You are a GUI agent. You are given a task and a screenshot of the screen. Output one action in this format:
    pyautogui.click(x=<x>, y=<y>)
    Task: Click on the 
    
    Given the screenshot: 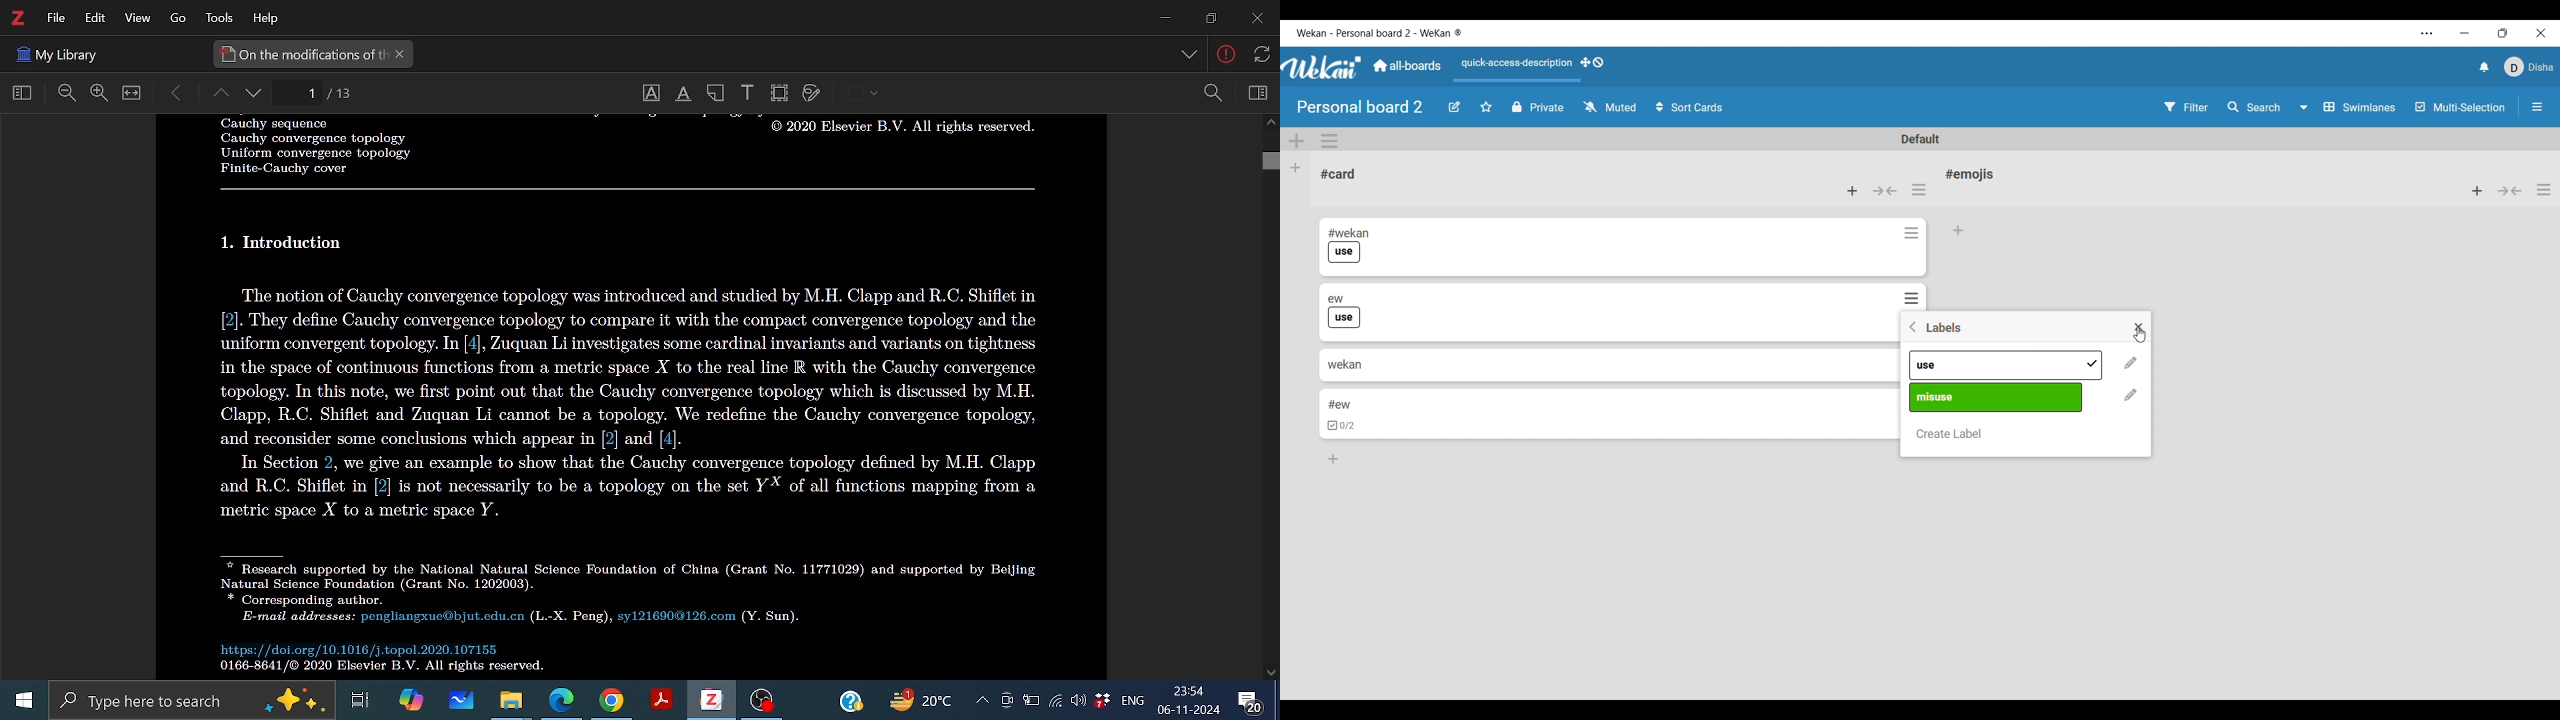 What is the action you would take?
    pyautogui.click(x=625, y=588)
    